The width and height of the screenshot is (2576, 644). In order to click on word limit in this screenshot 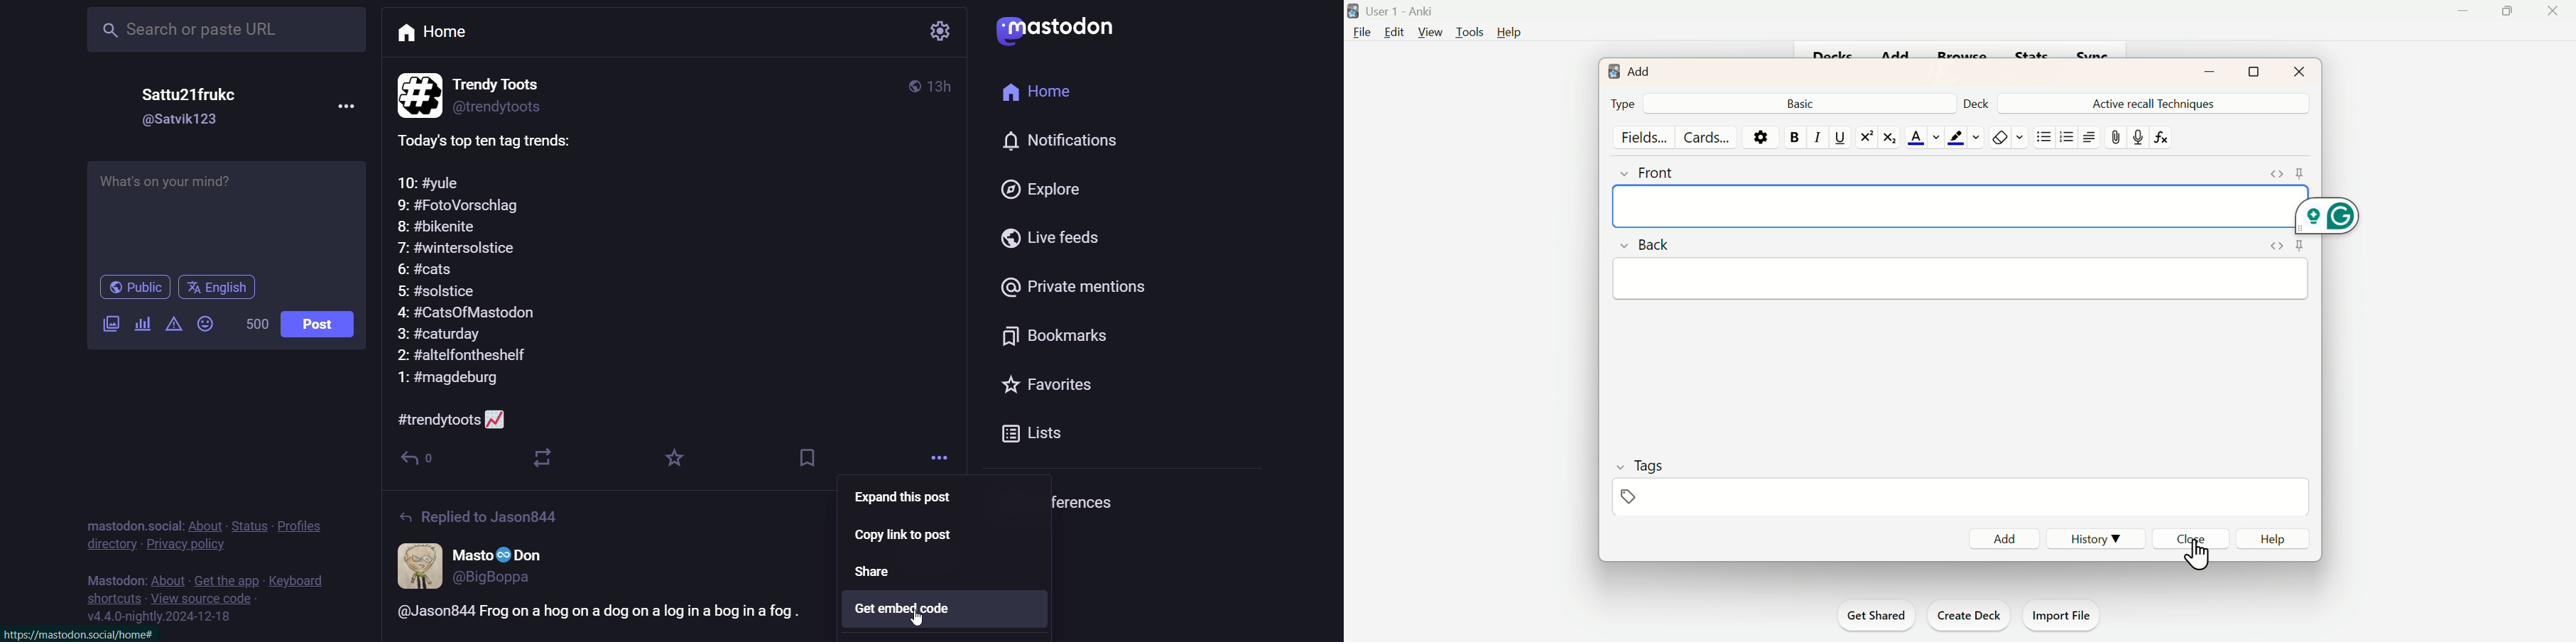, I will do `click(254, 327)`.